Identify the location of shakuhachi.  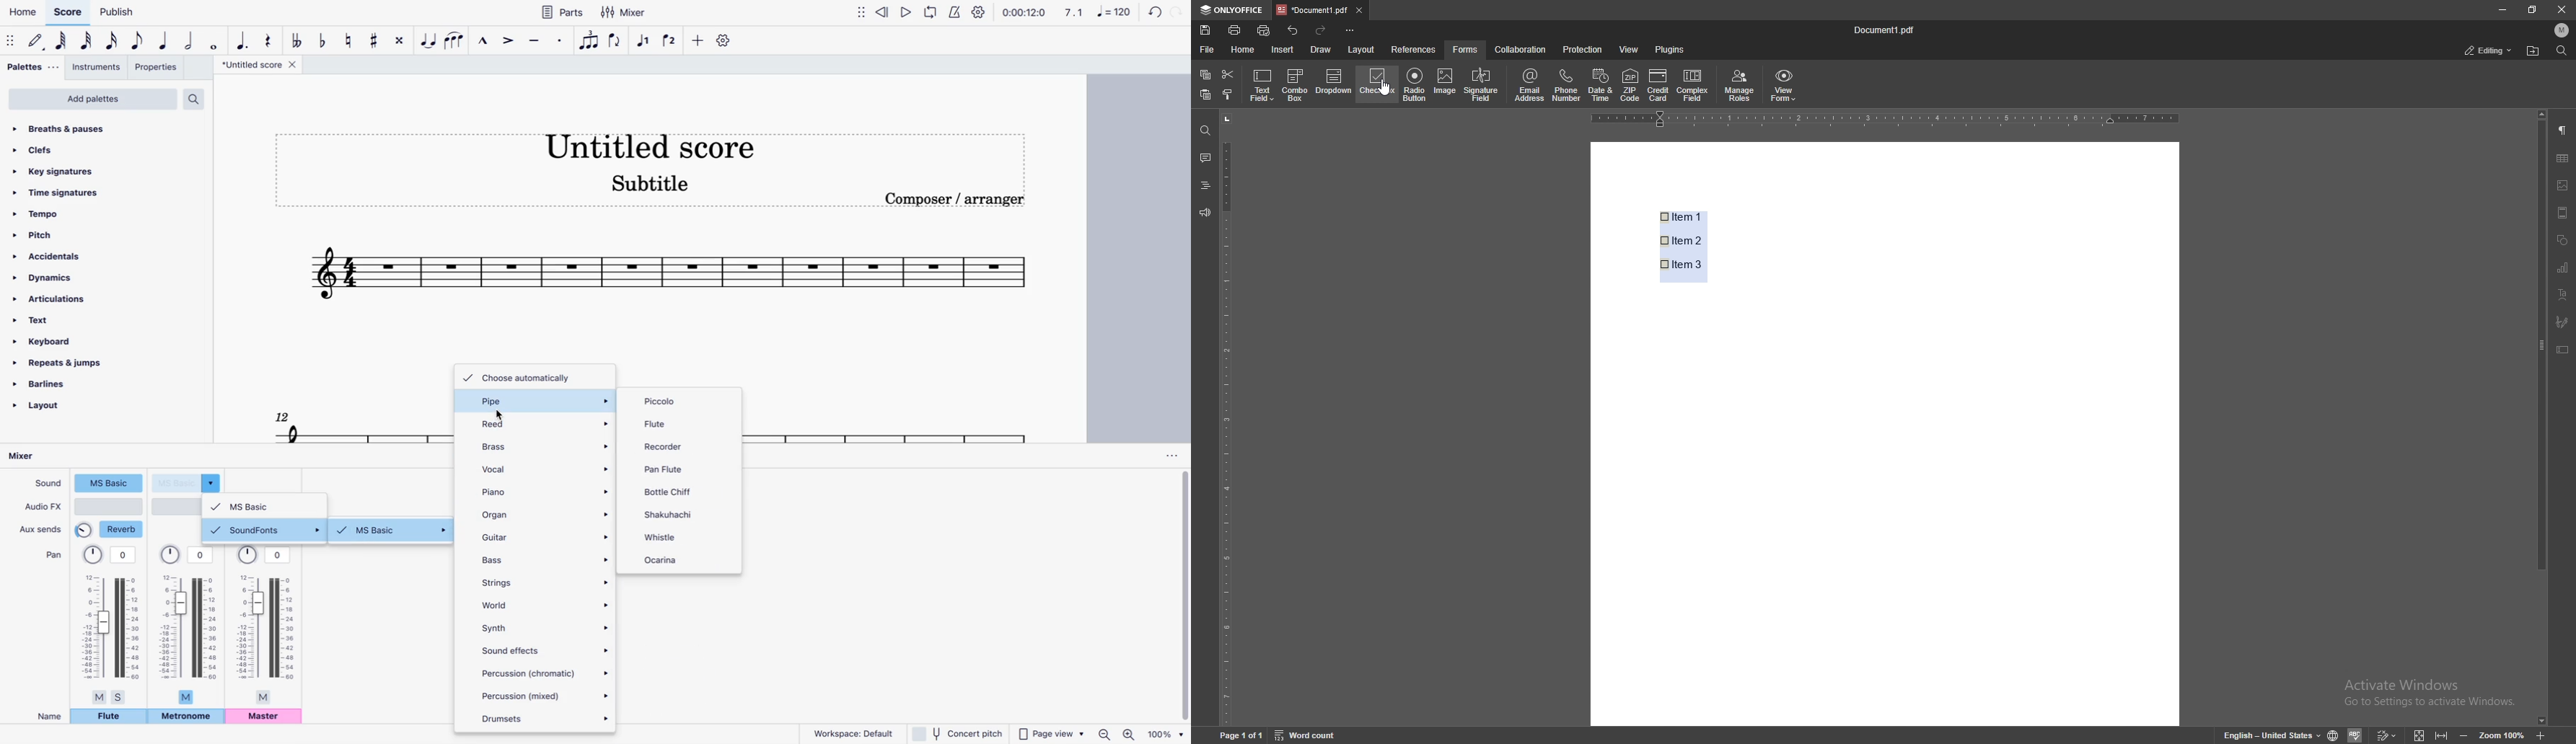
(682, 513).